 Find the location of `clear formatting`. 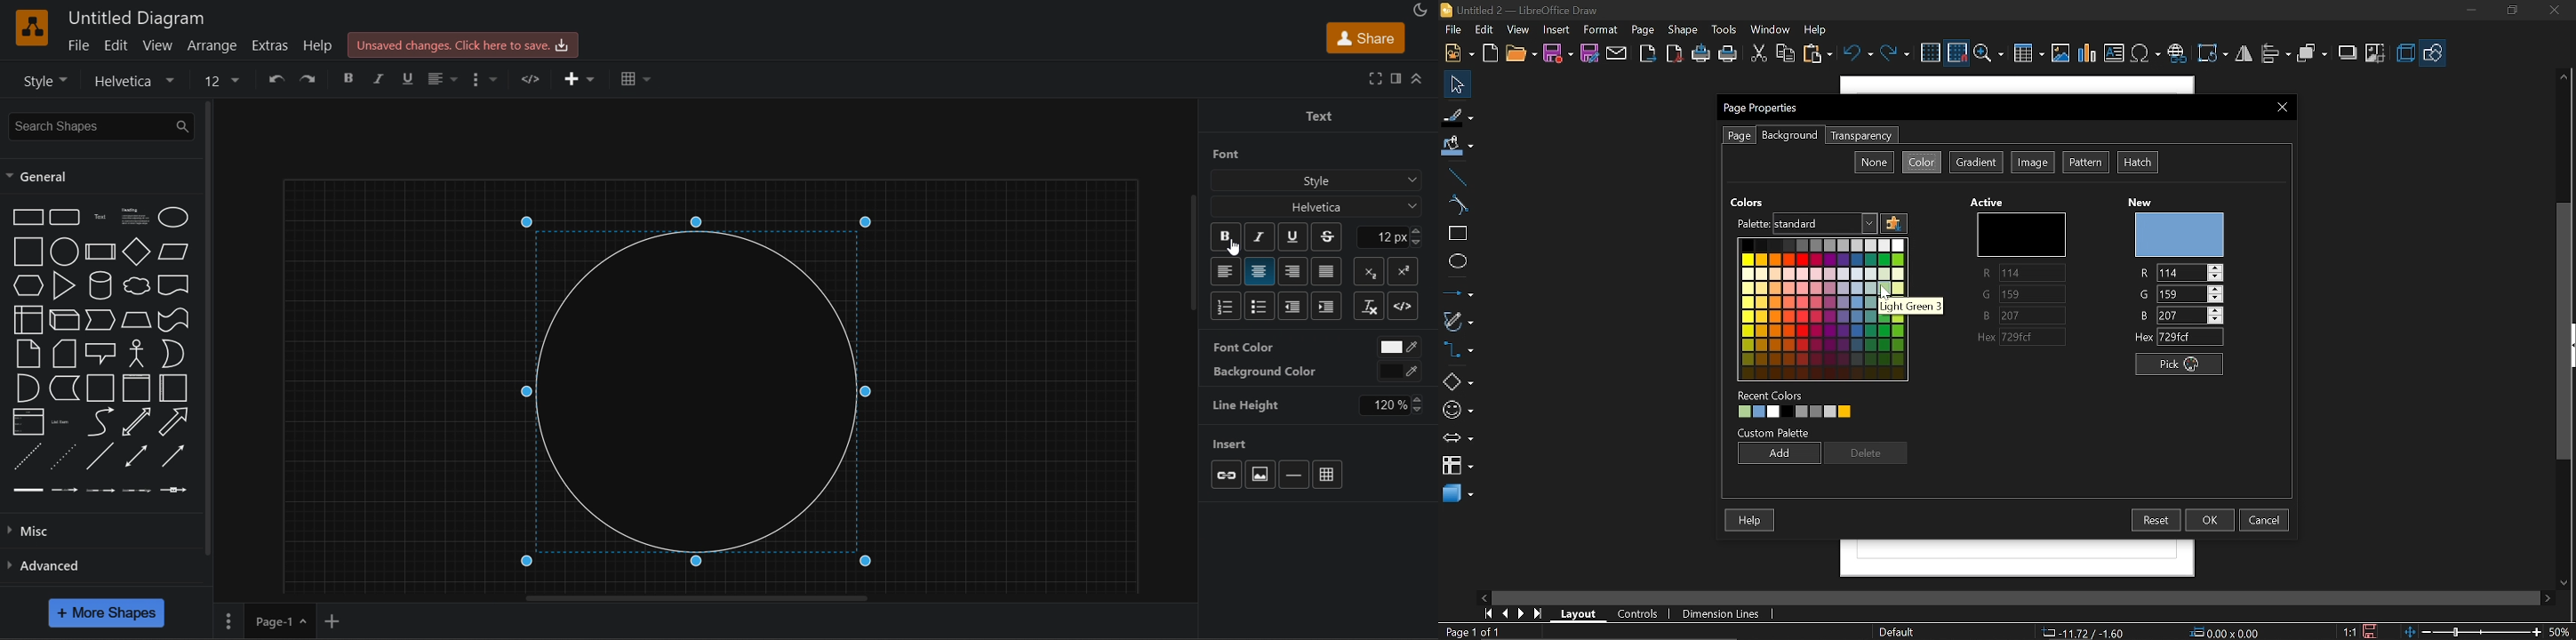

clear formatting is located at coordinates (1370, 306).